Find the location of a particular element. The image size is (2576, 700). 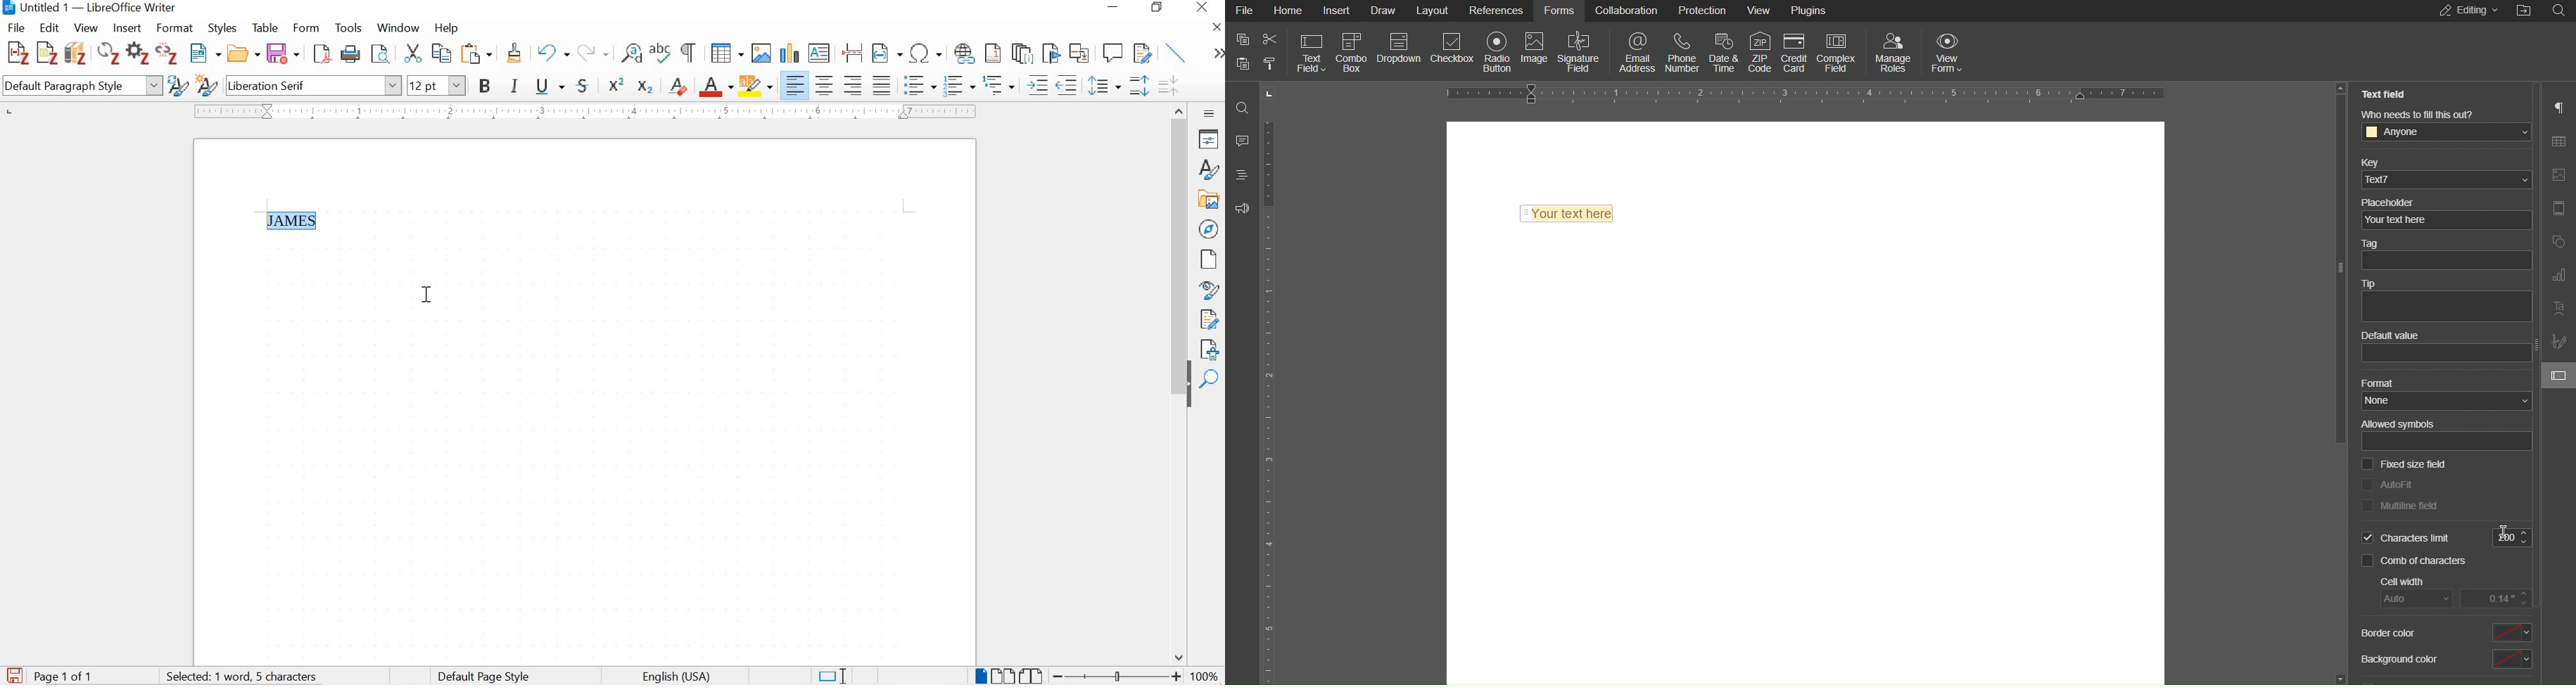

Protection is located at coordinates (1700, 9).